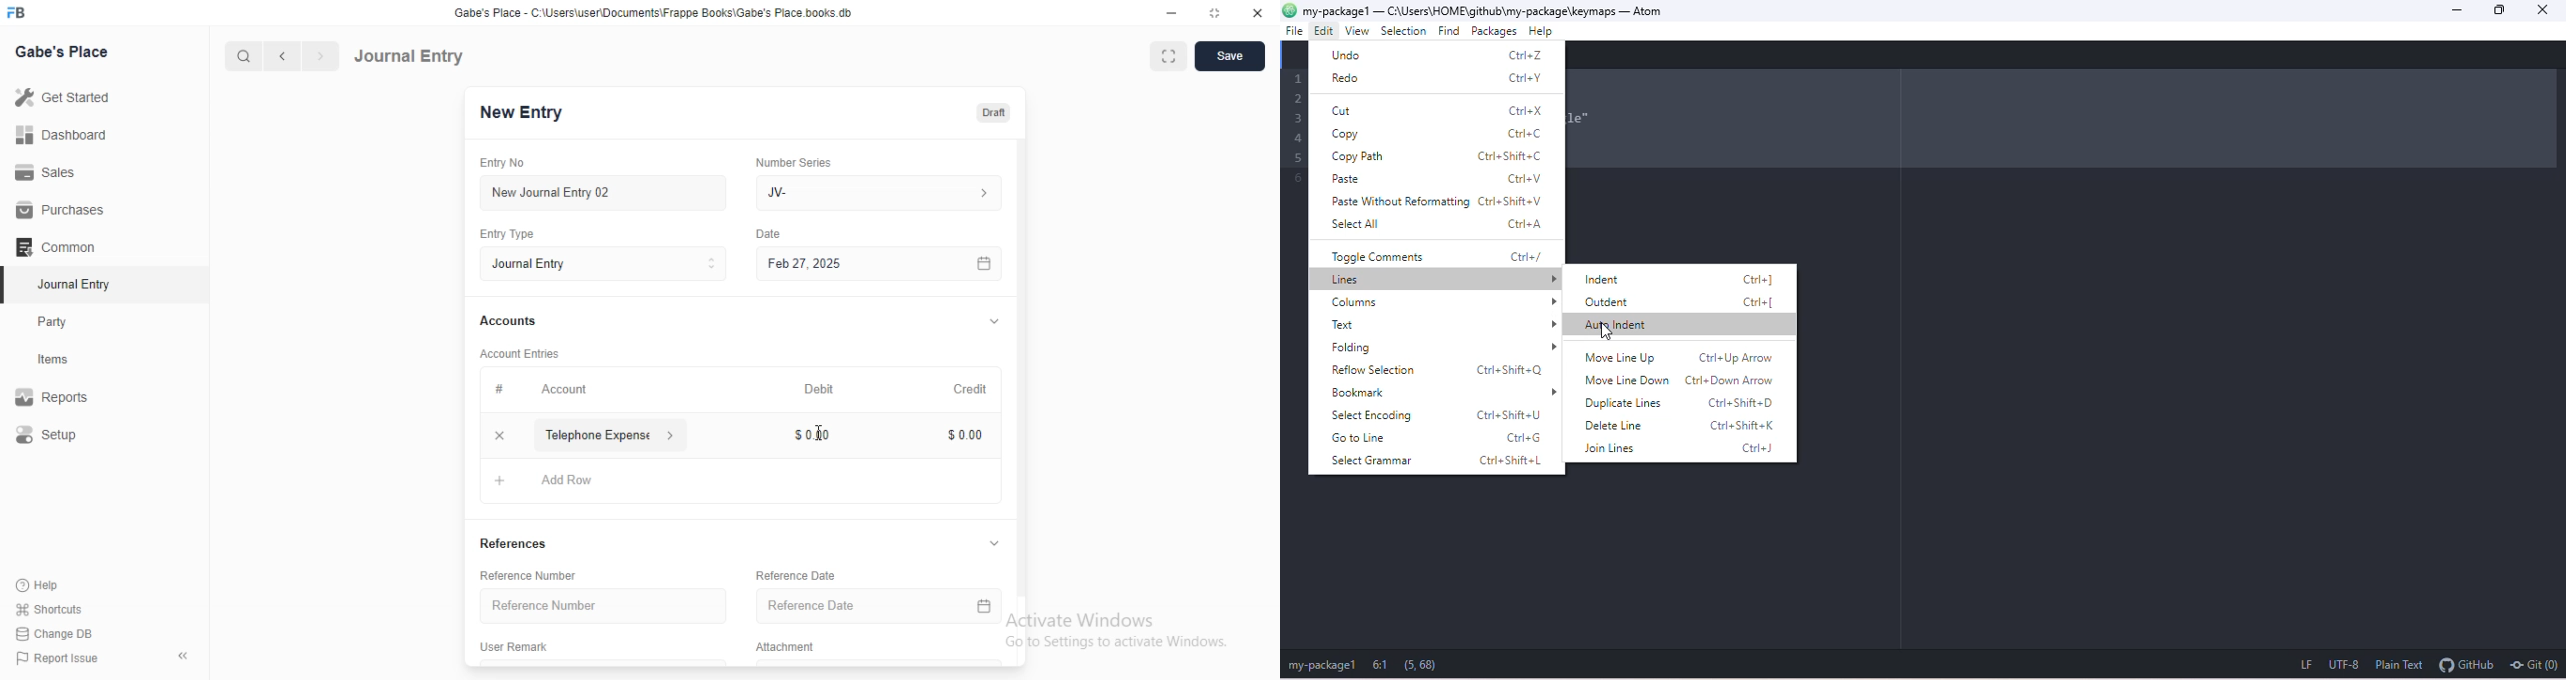 The image size is (2576, 700). What do you see at coordinates (788, 576) in the screenshot?
I see `‘Reference Date` at bounding box center [788, 576].